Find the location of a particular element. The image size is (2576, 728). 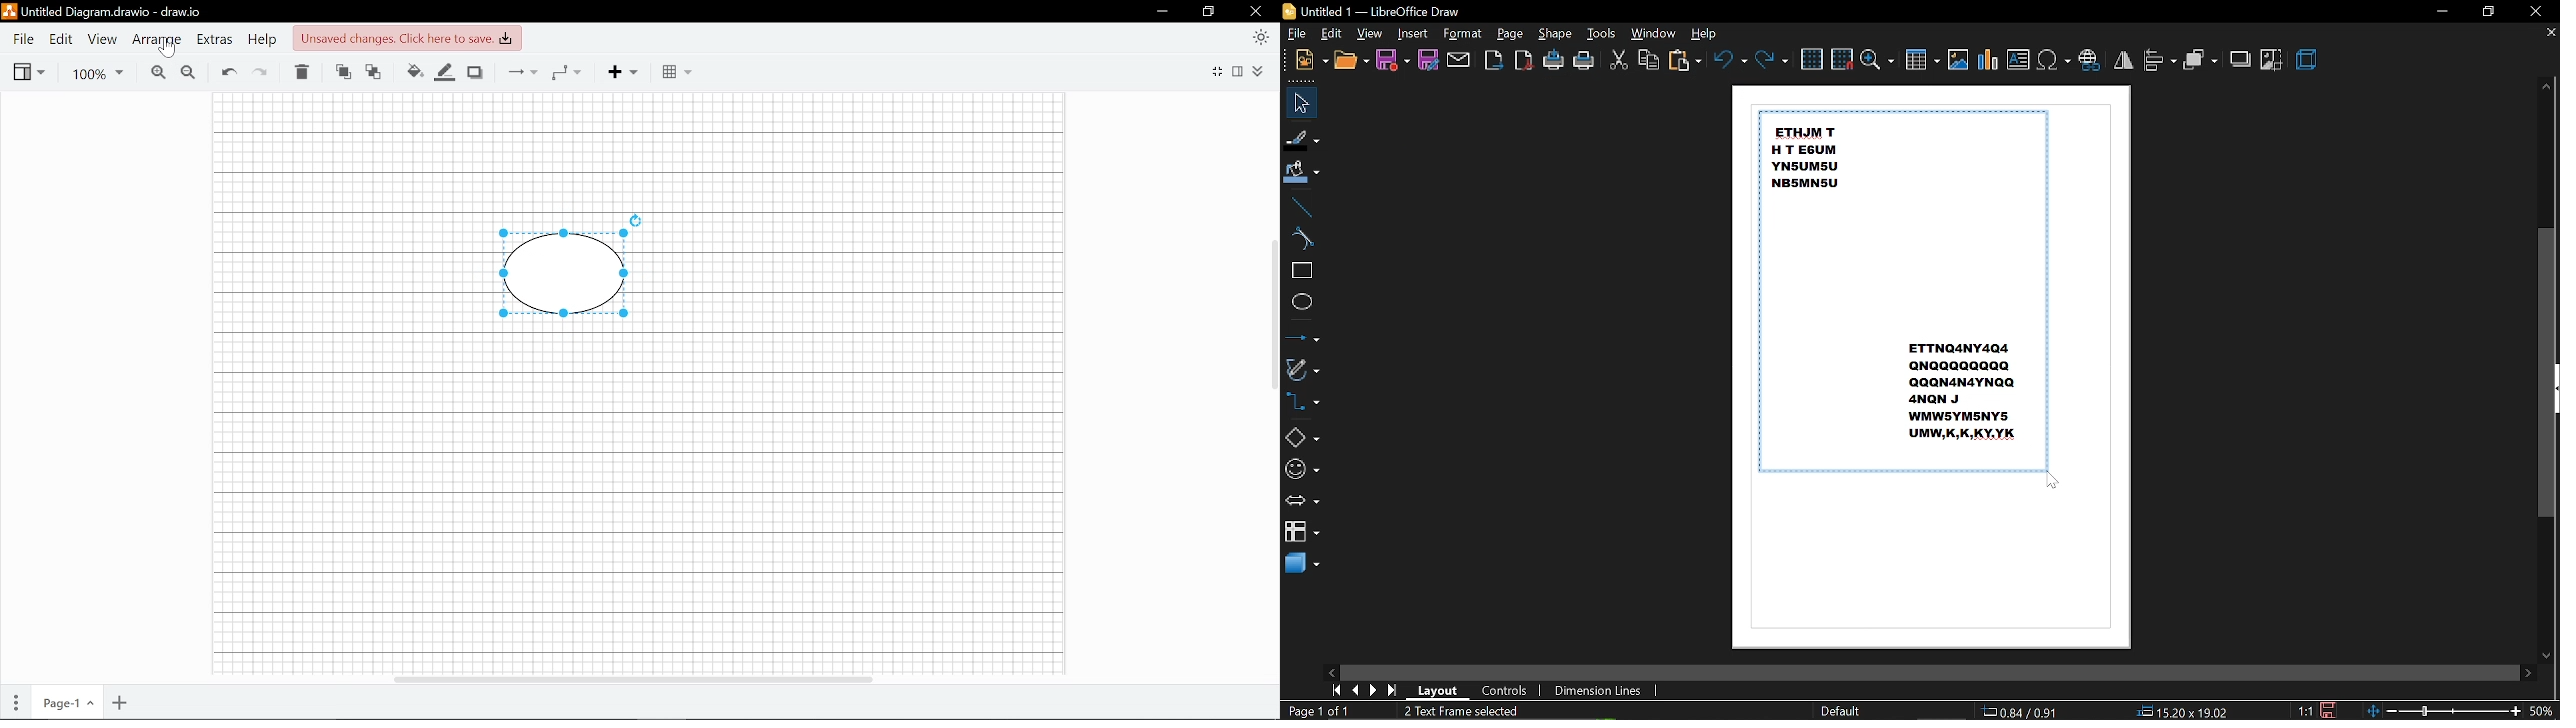

crop is located at coordinates (2272, 60).